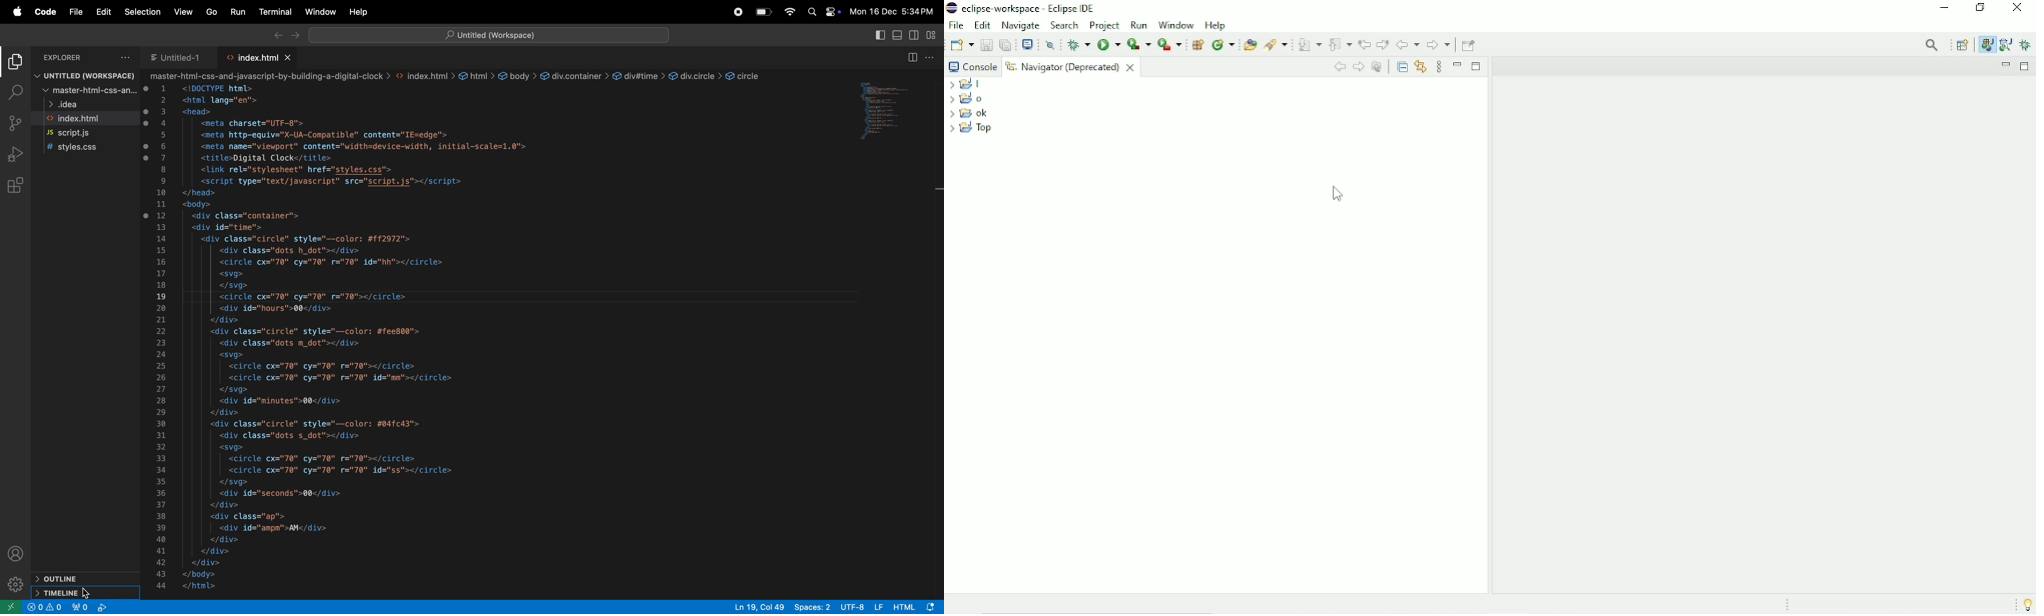 This screenshot has height=616, width=2044. What do you see at coordinates (227, 411) in the screenshot?
I see `</div>` at bounding box center [227, 411].